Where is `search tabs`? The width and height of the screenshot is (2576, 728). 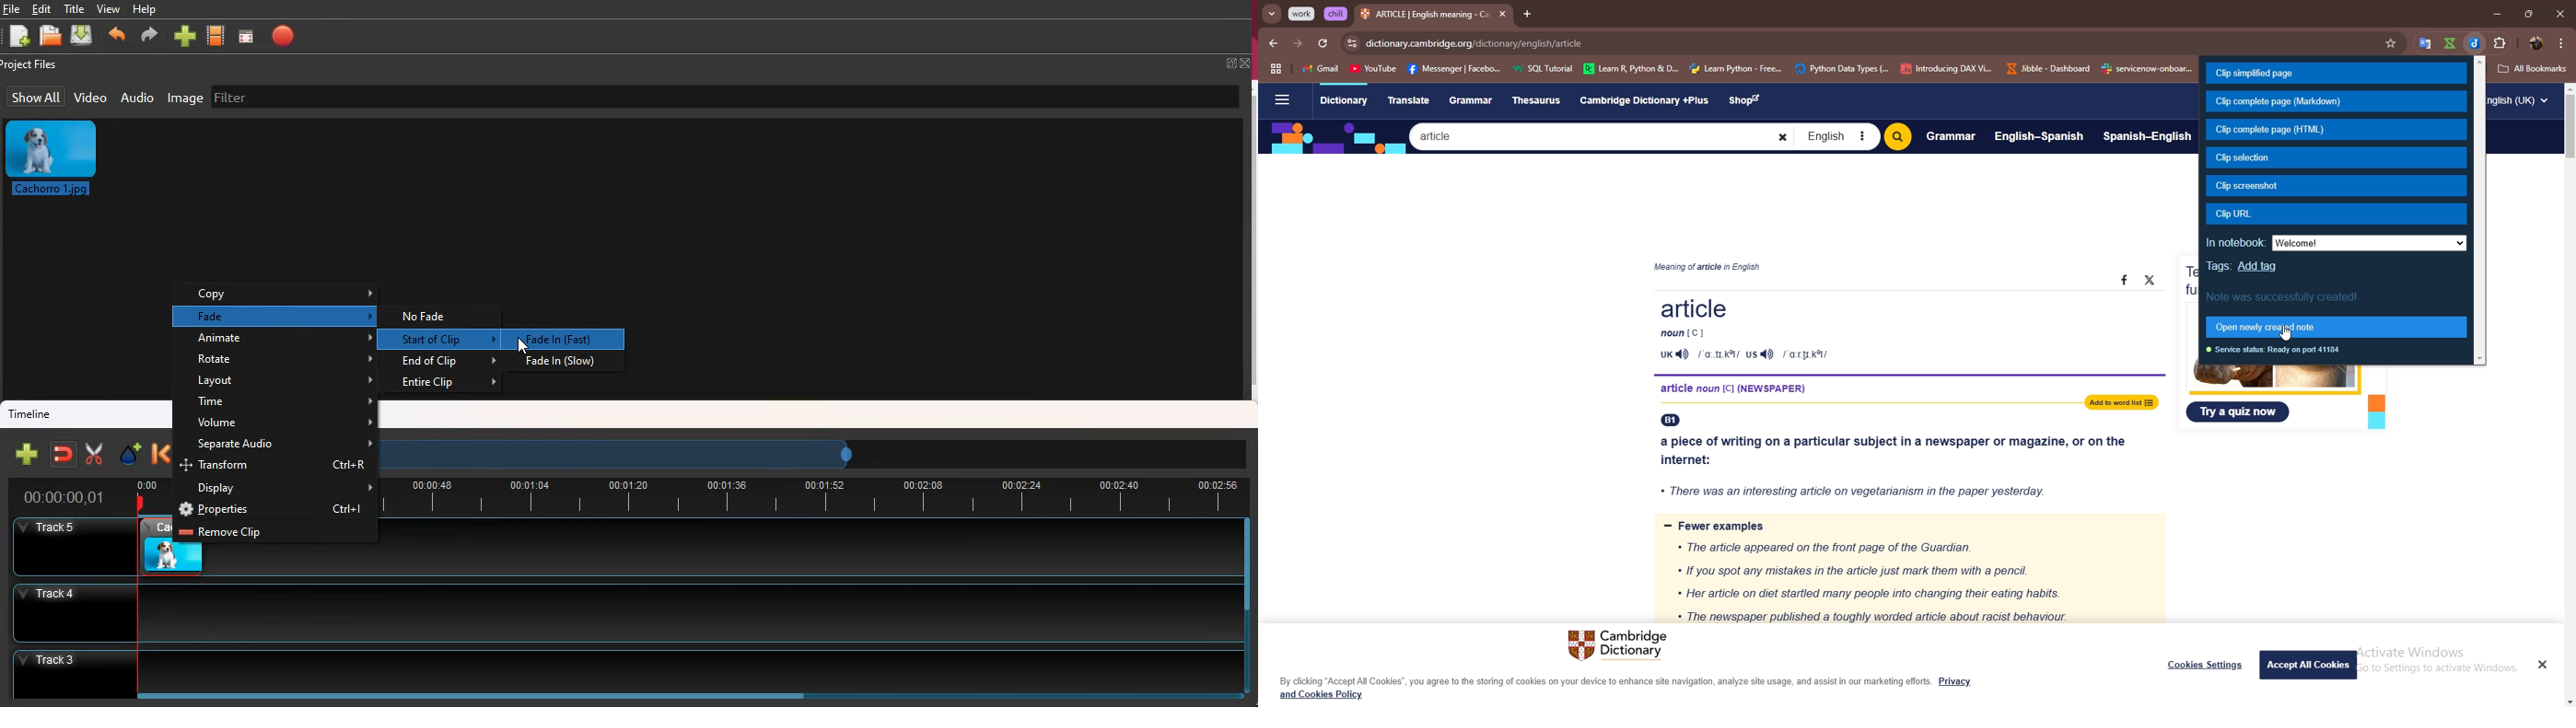
search tabs is located at coordinates (1272, 14).